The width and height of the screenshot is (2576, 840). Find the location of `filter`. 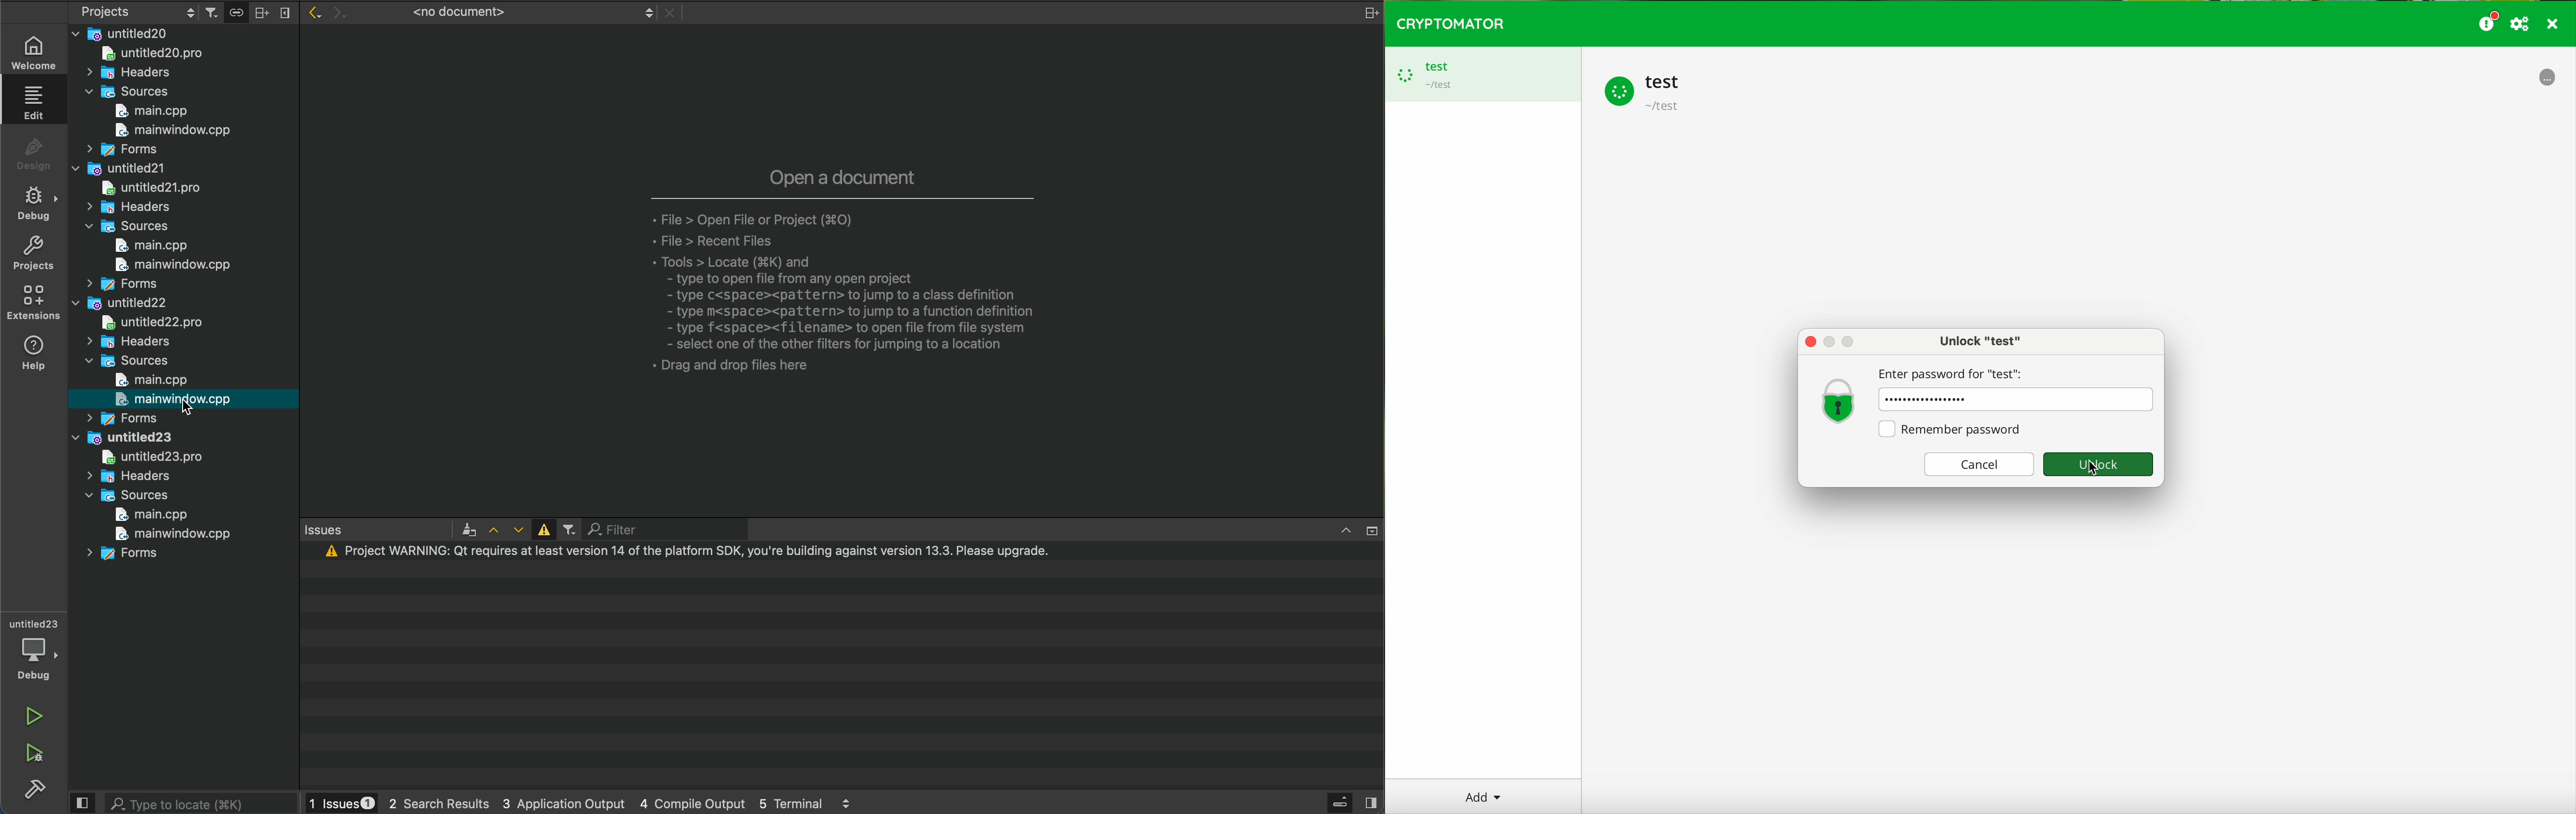

filter is located at coordinates (569, 531).